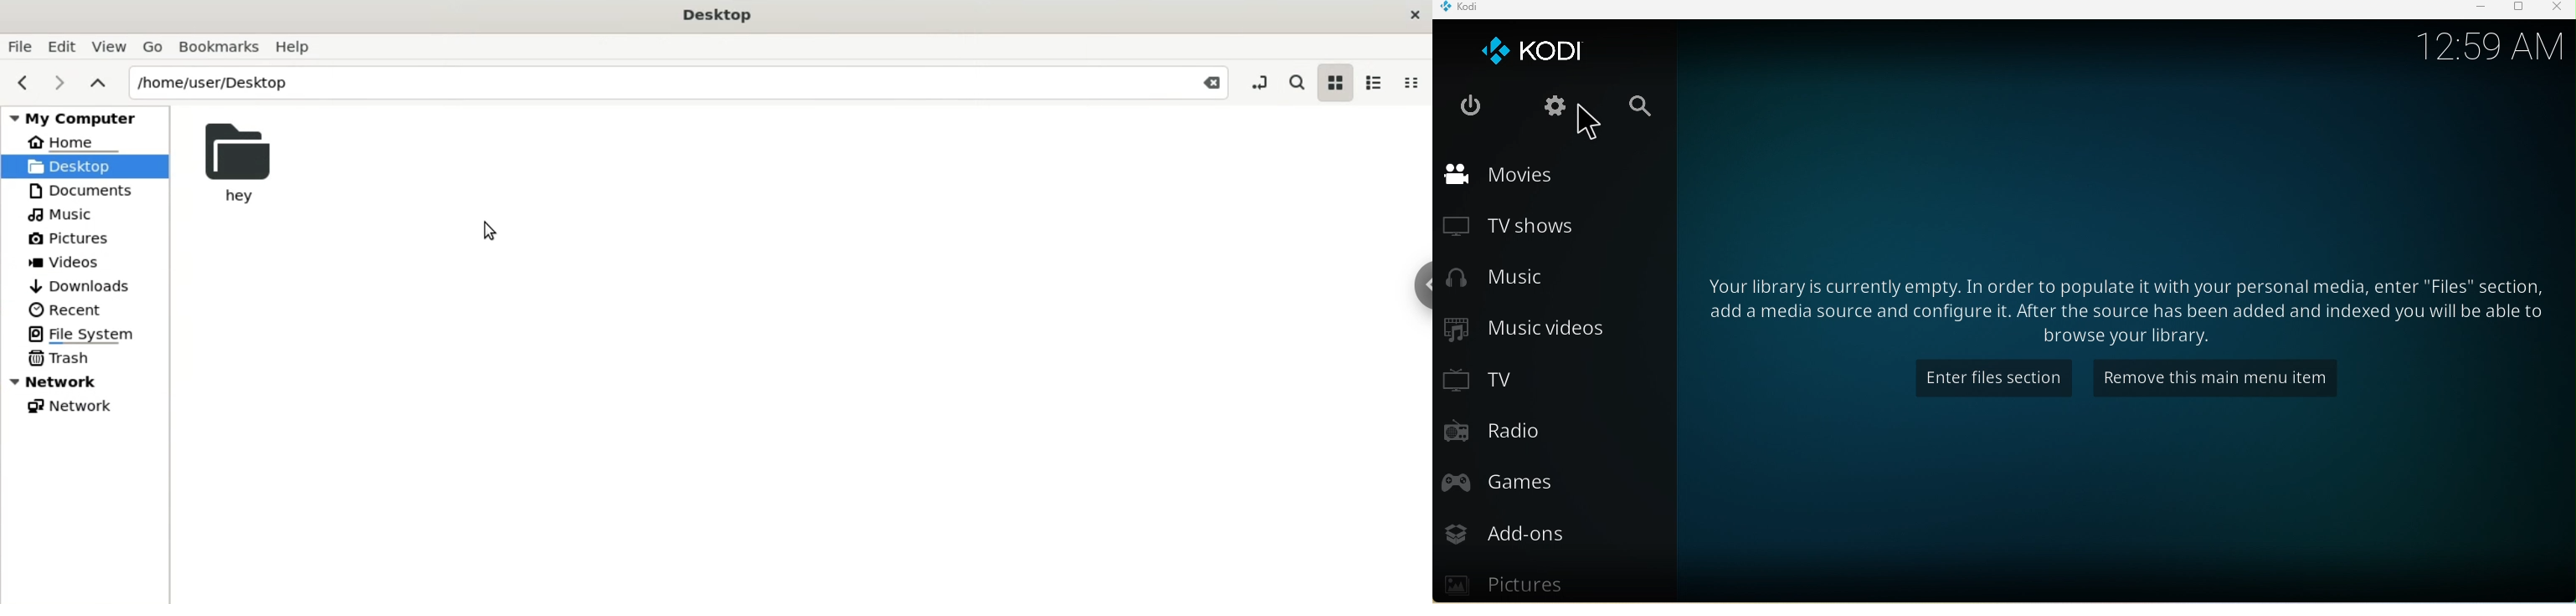 This screenshot has width=2576, height=616. I want to click on previous, so click(21, 81).